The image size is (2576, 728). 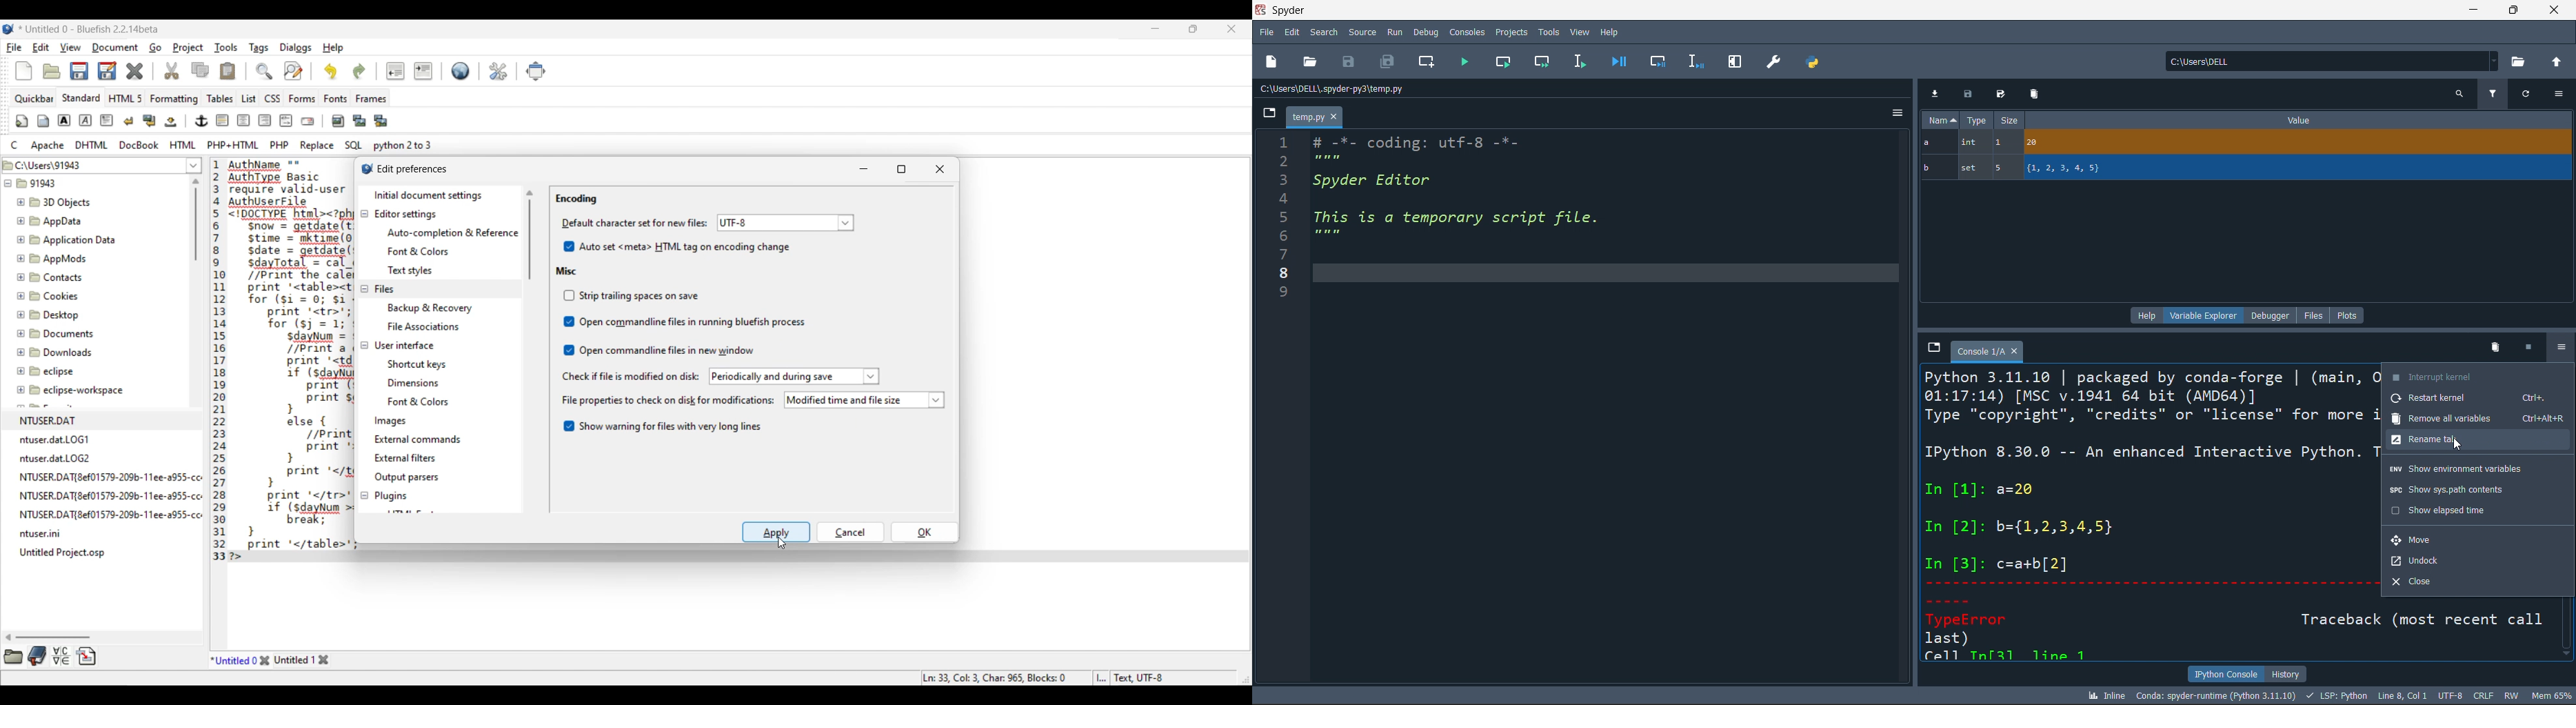 What do you see at coordinates (2273, 315) in the screenshot?
I see `debugger` at bounding box center [2273, 315].